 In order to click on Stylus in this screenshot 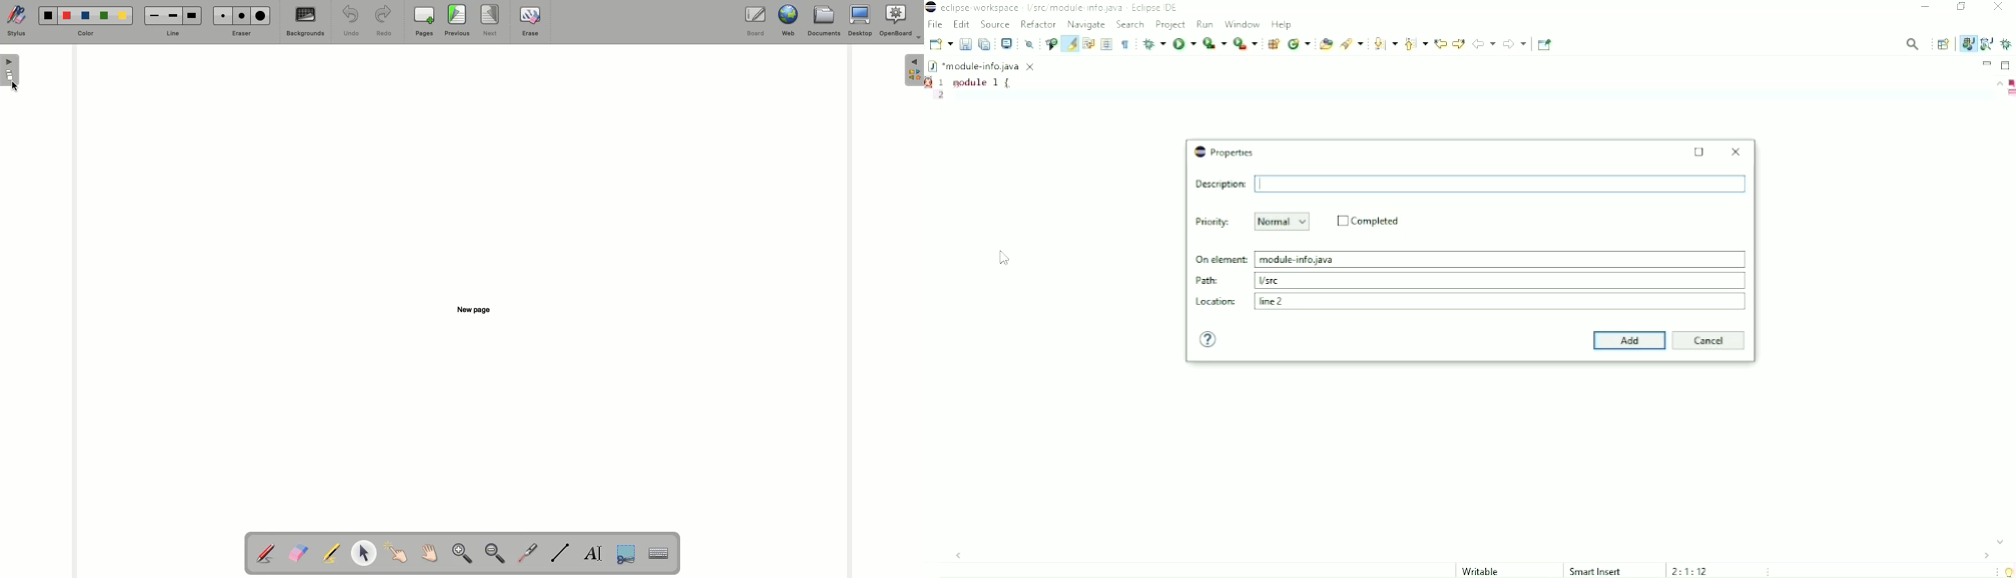, I will do `click(17, 21)`.